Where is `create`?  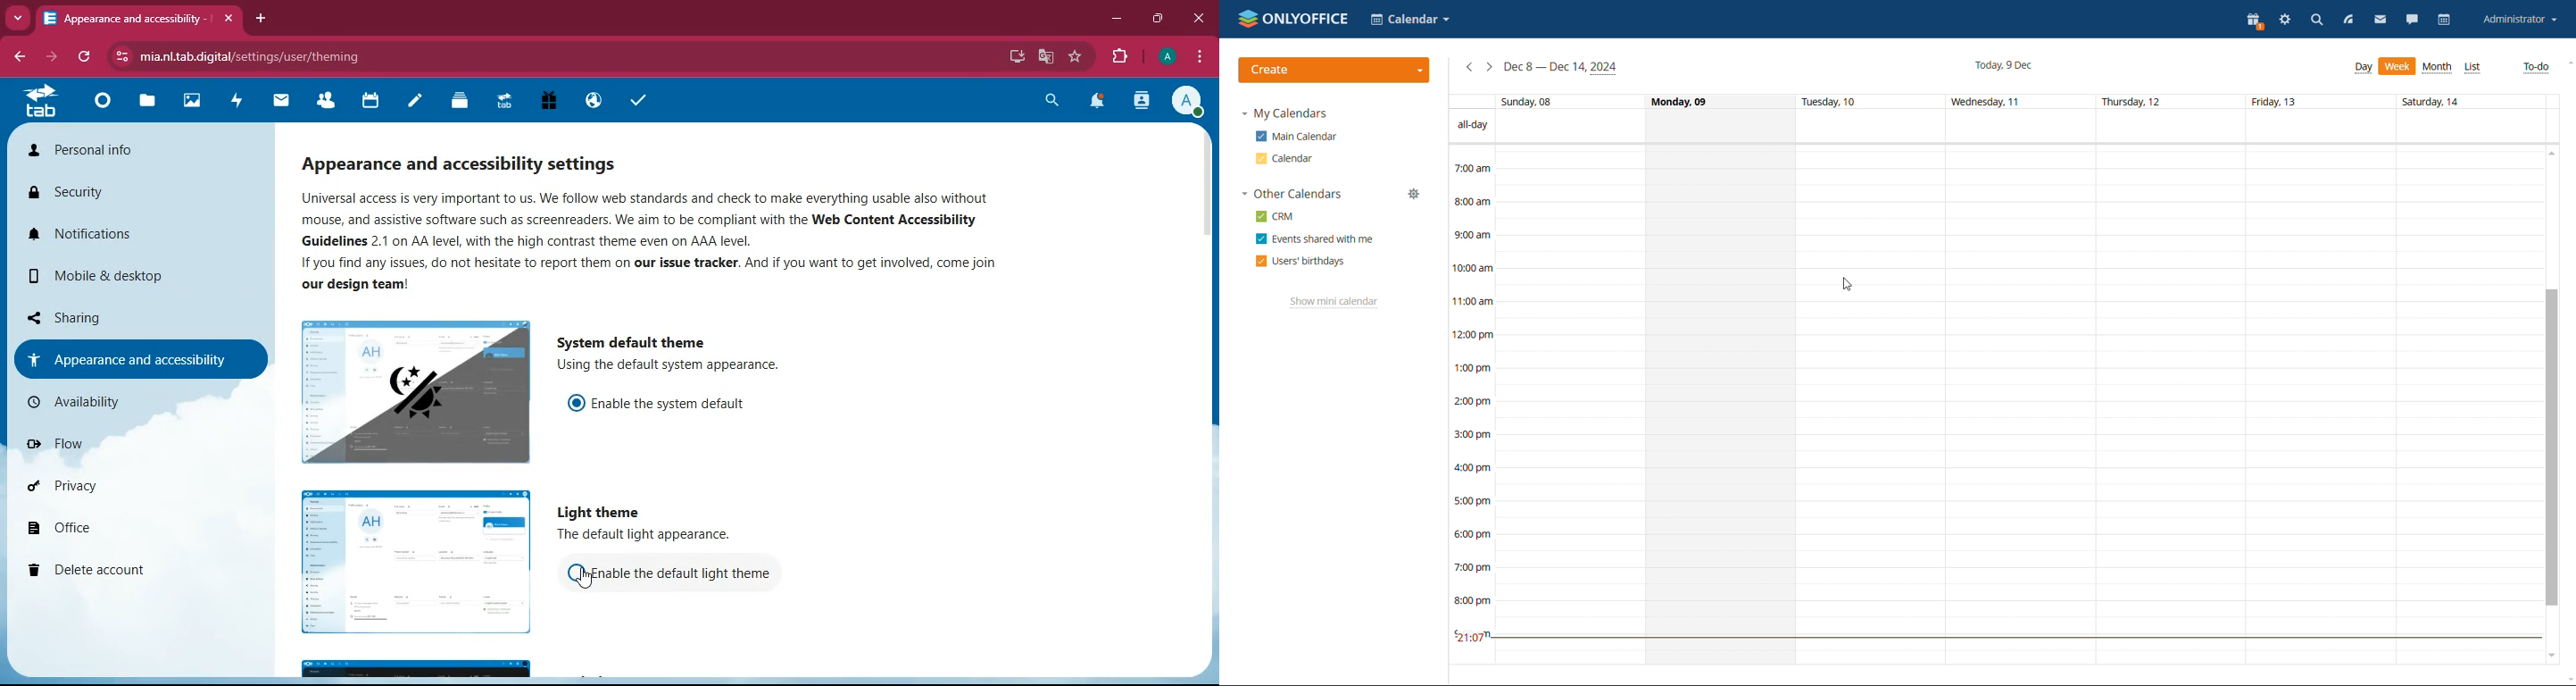 create is located at coordinates (1335, 70).